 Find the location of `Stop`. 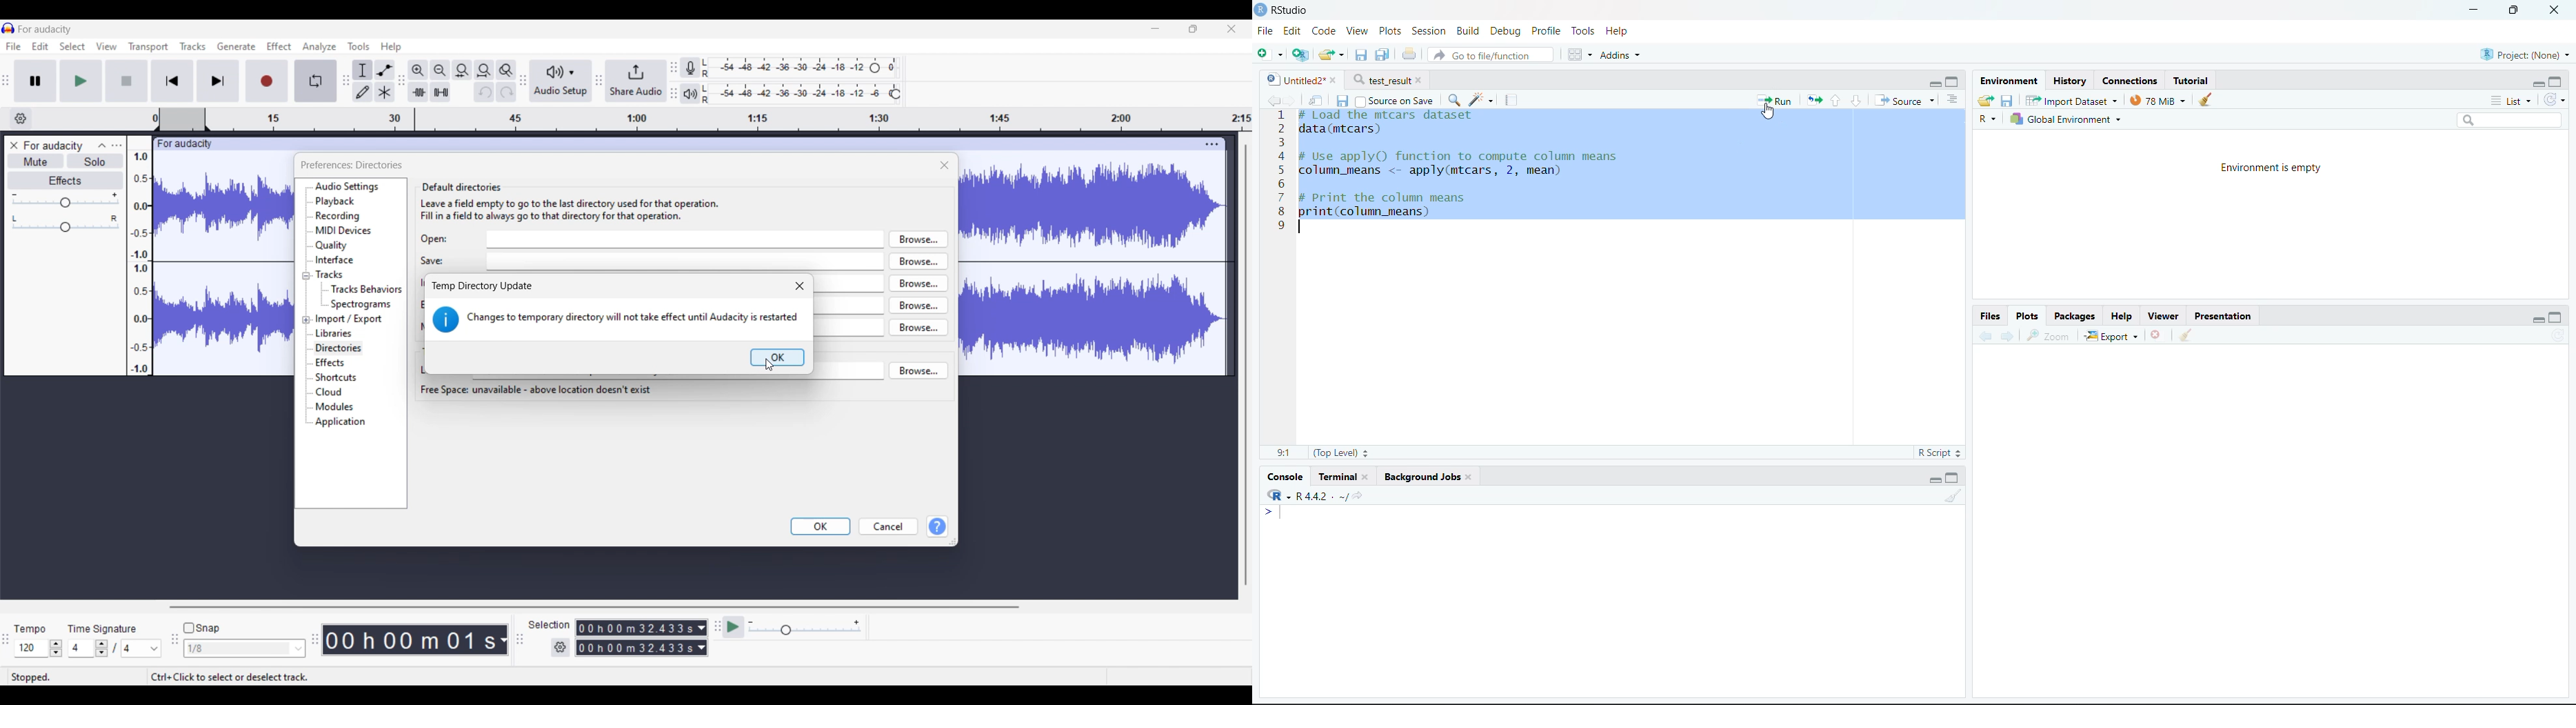

Stop is located at coordinates (127, 81).